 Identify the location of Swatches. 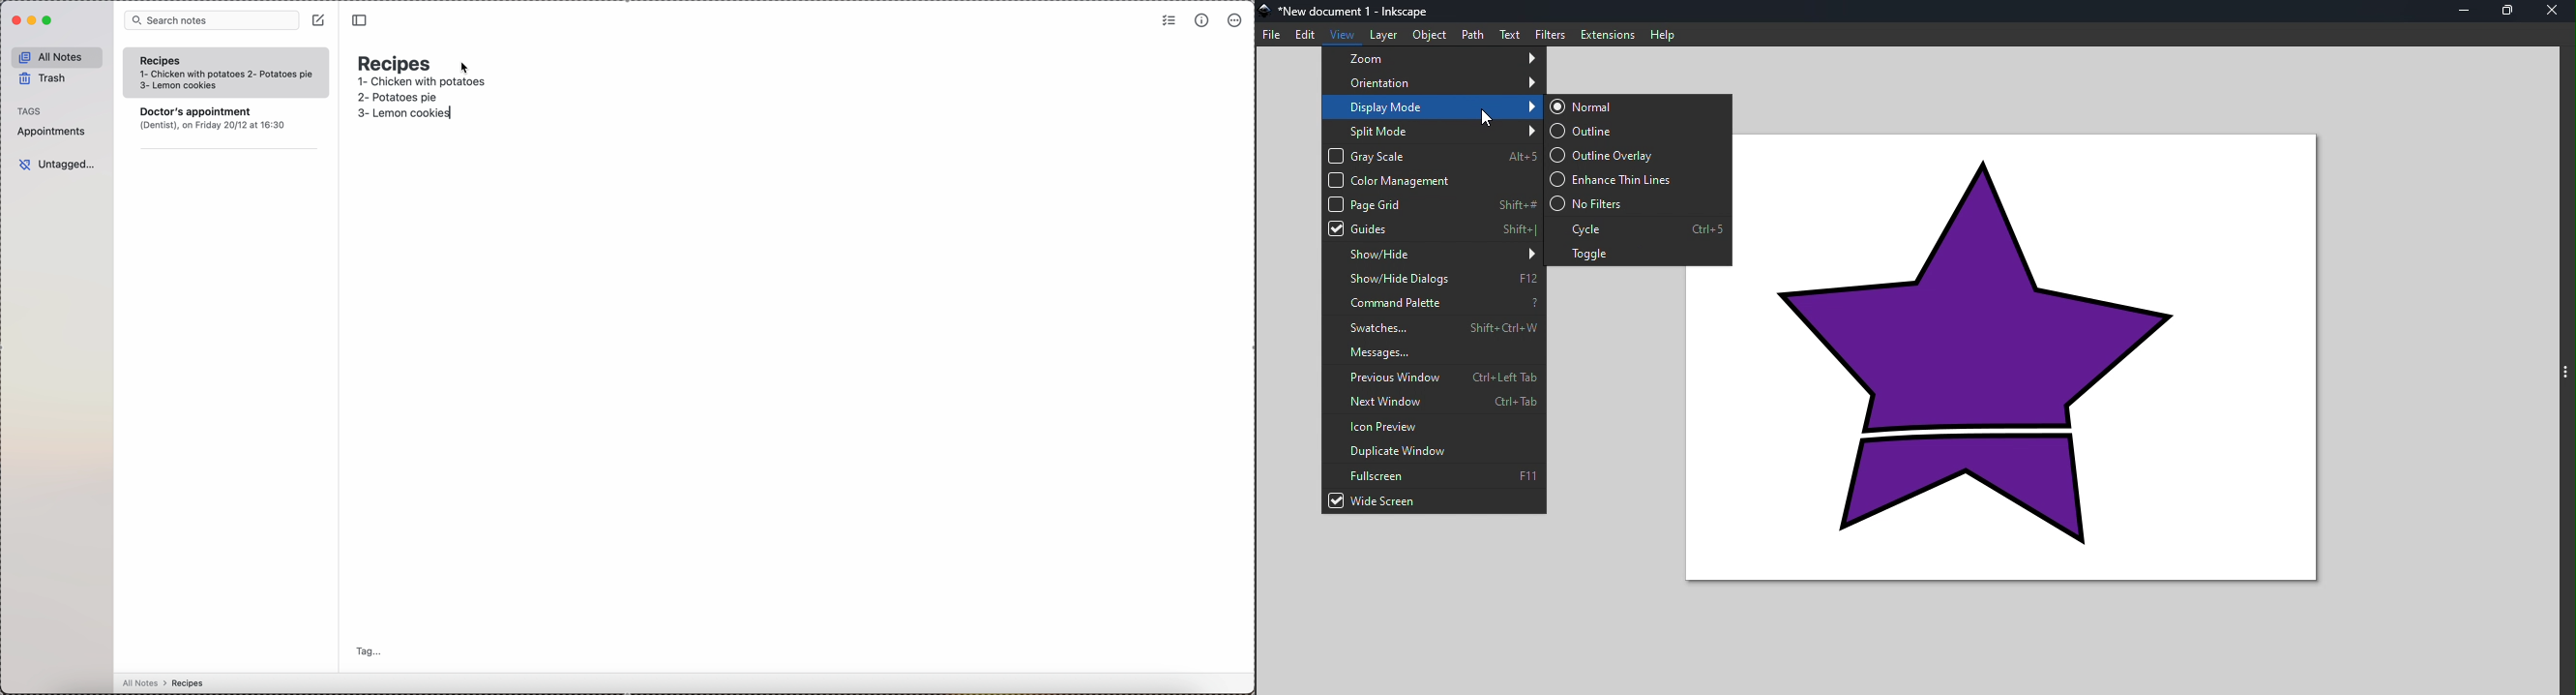
(1435, 327).